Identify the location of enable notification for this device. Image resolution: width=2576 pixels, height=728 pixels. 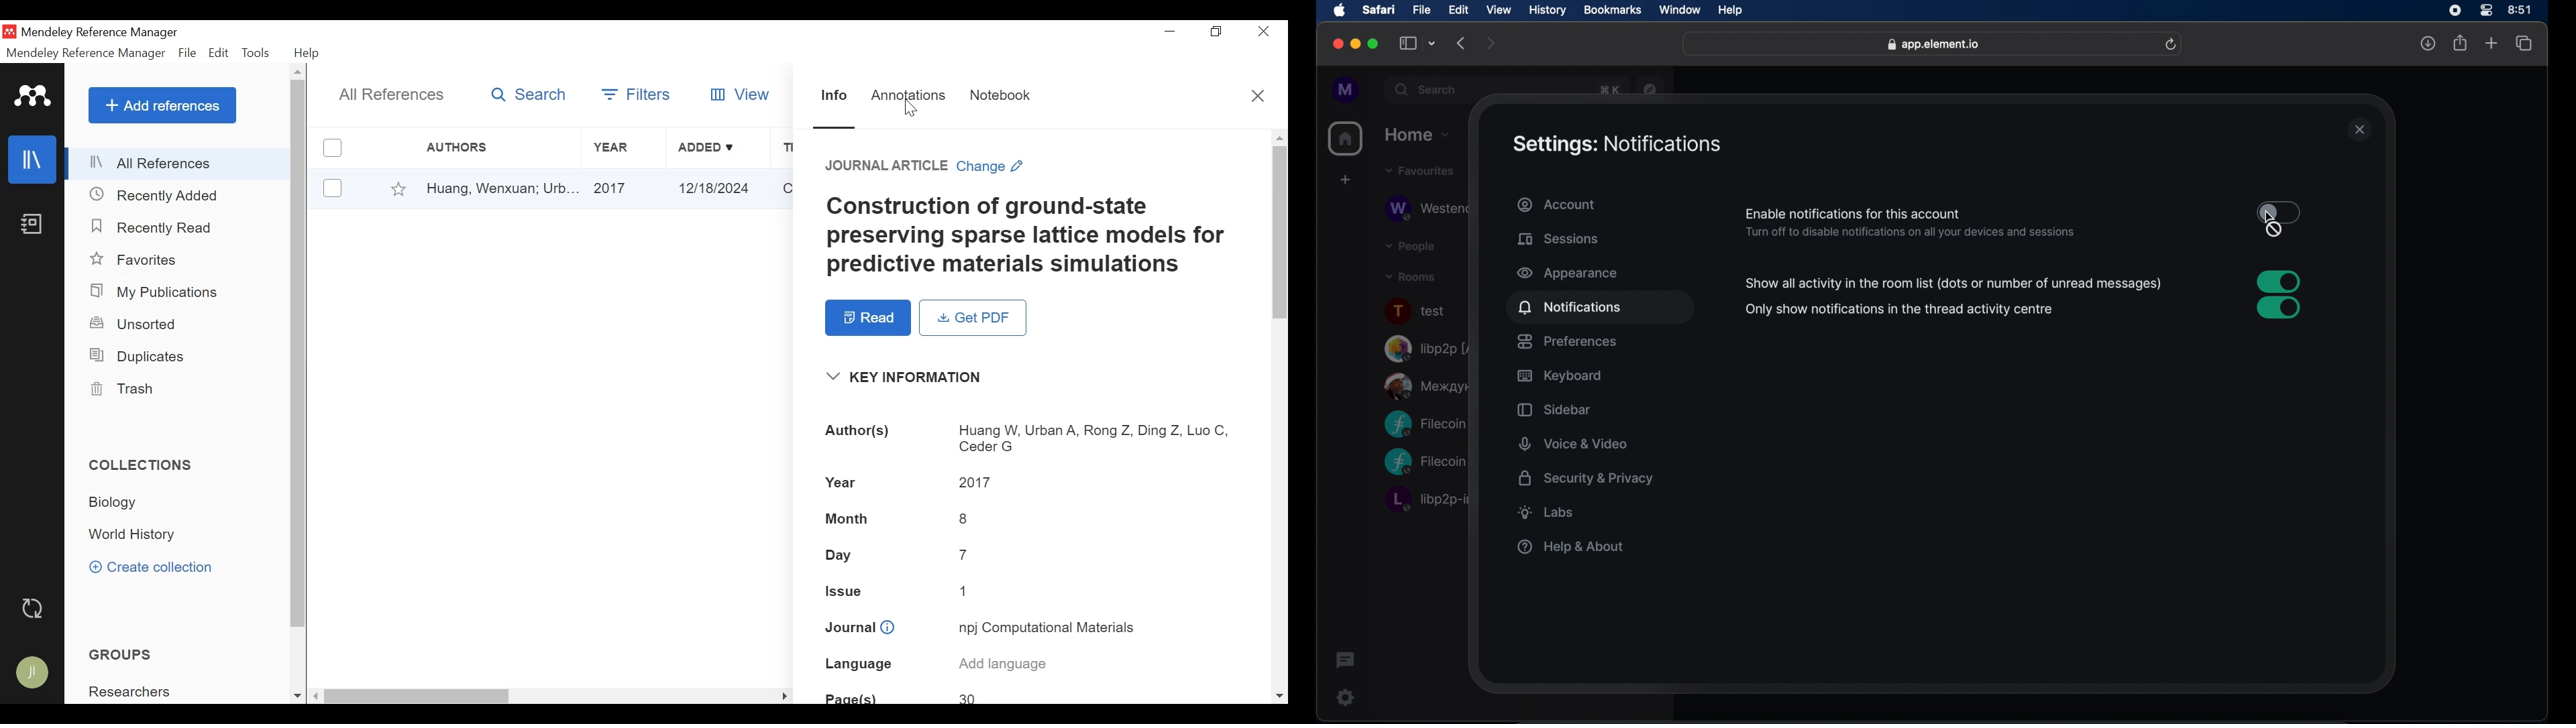
(1921, 309).